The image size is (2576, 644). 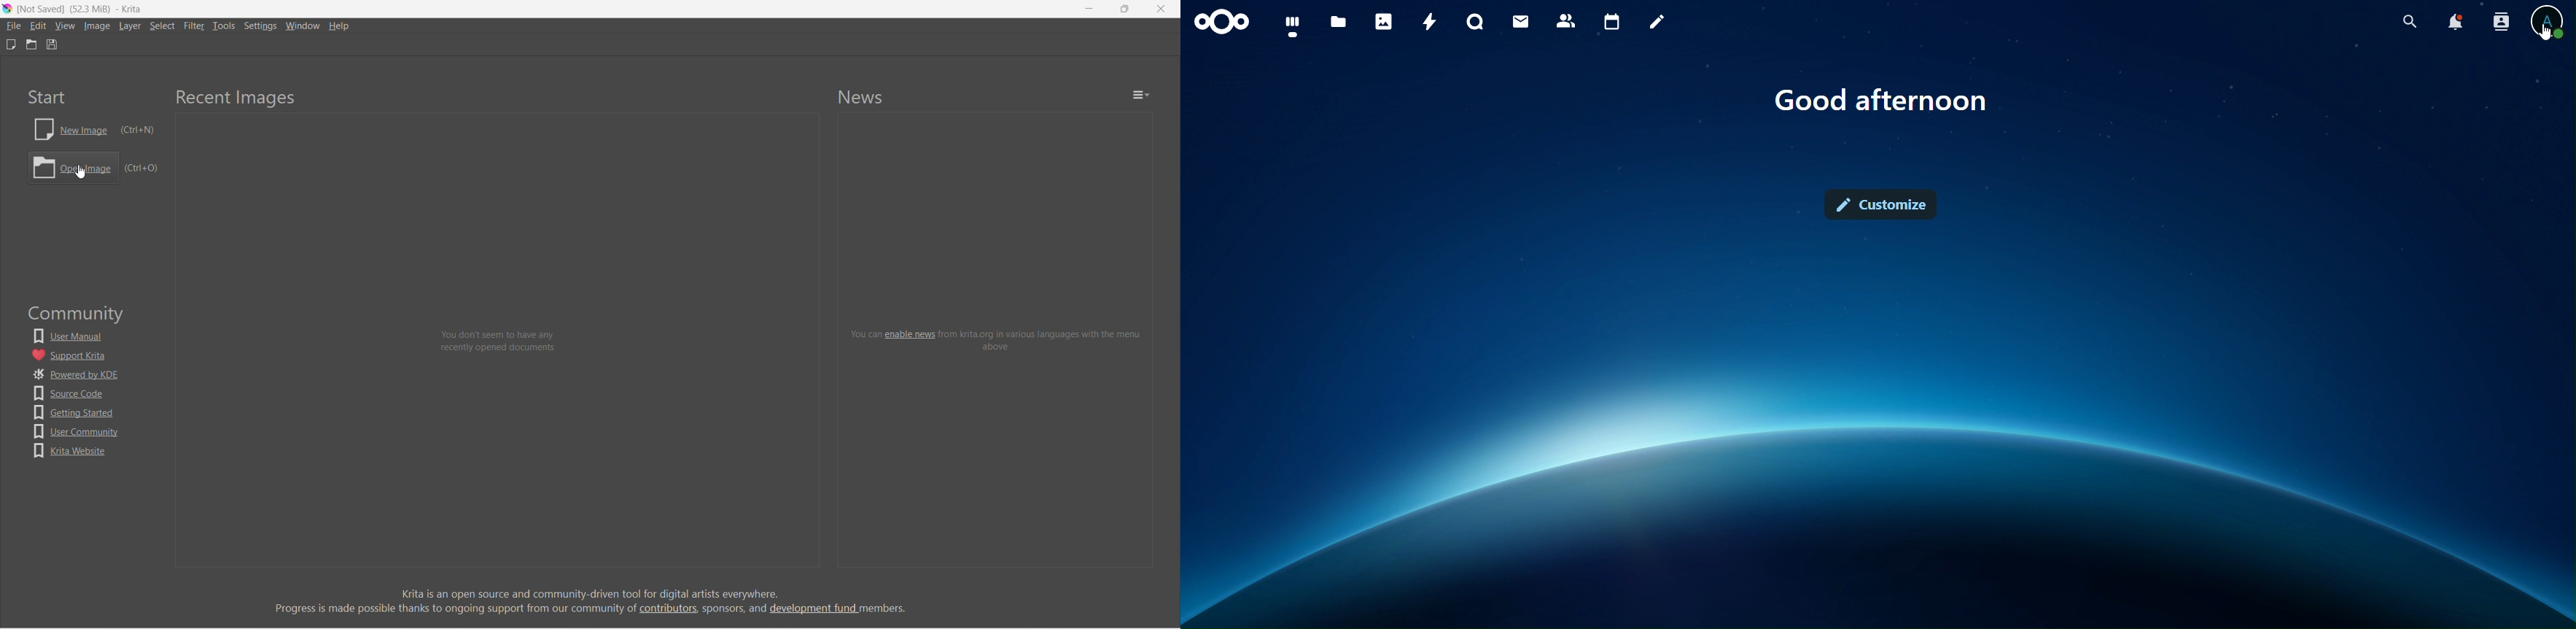 I want to click on dashboard, so click(x=1292, y=26).